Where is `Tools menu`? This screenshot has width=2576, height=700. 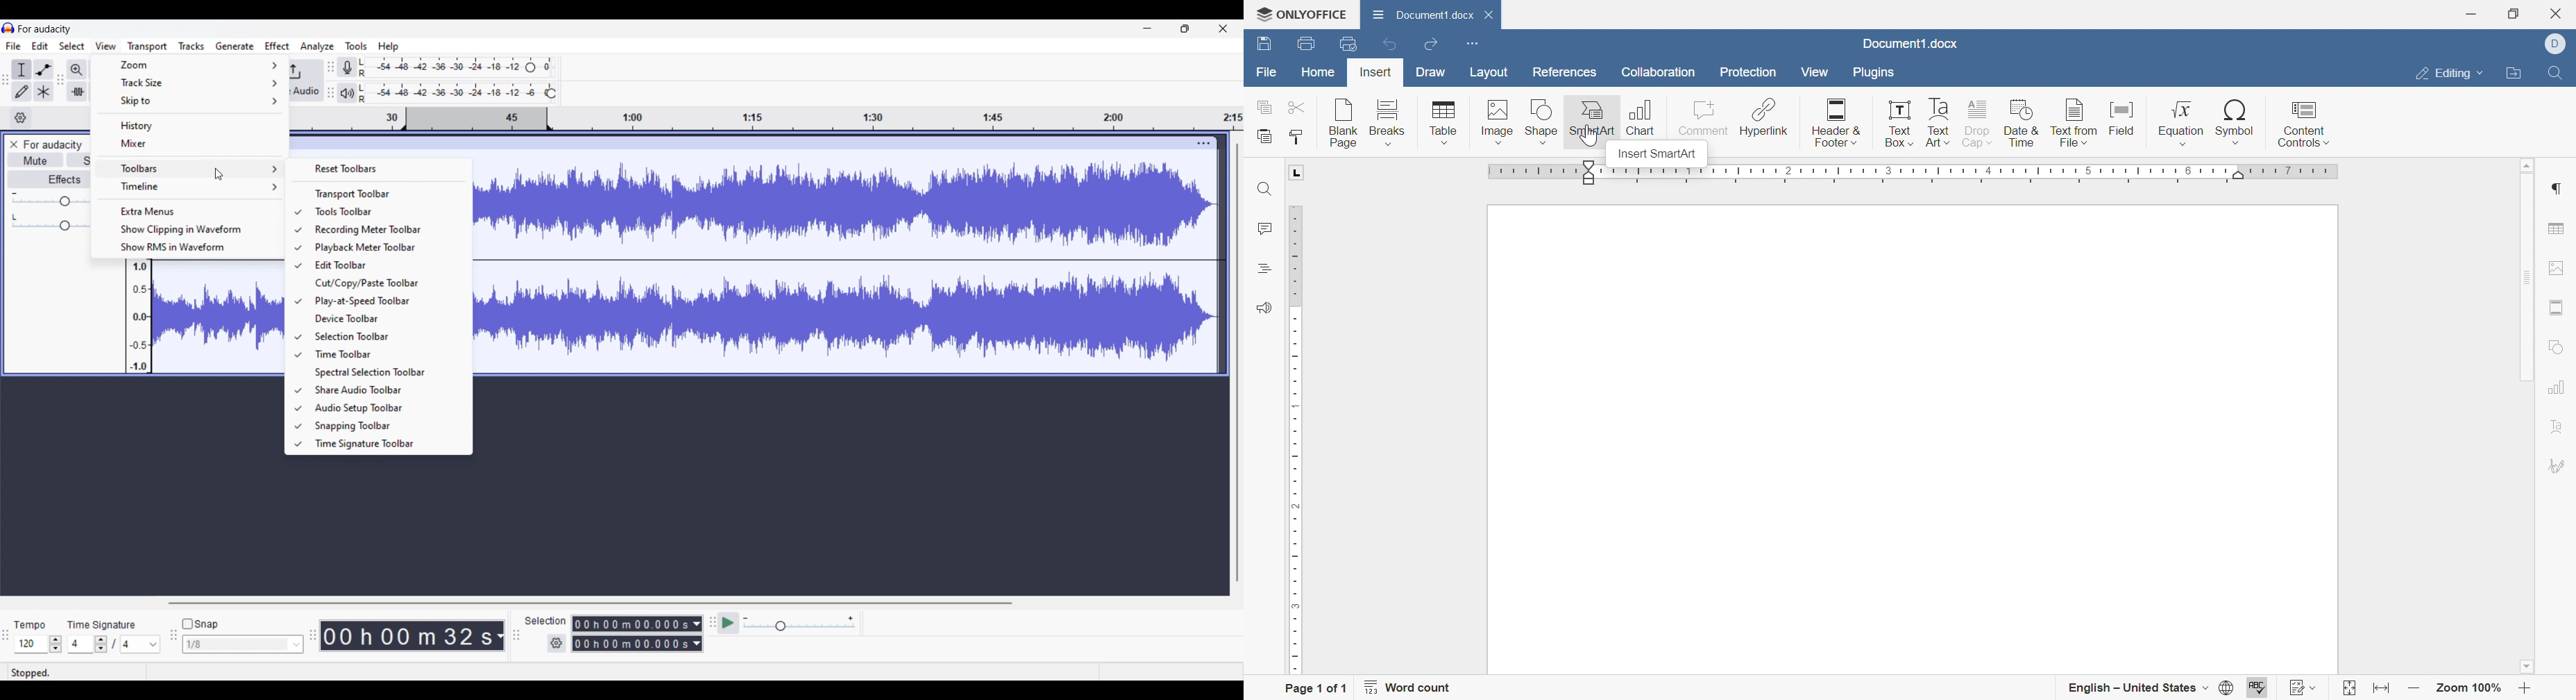
Tools menu is located at coordinates (357, 46).